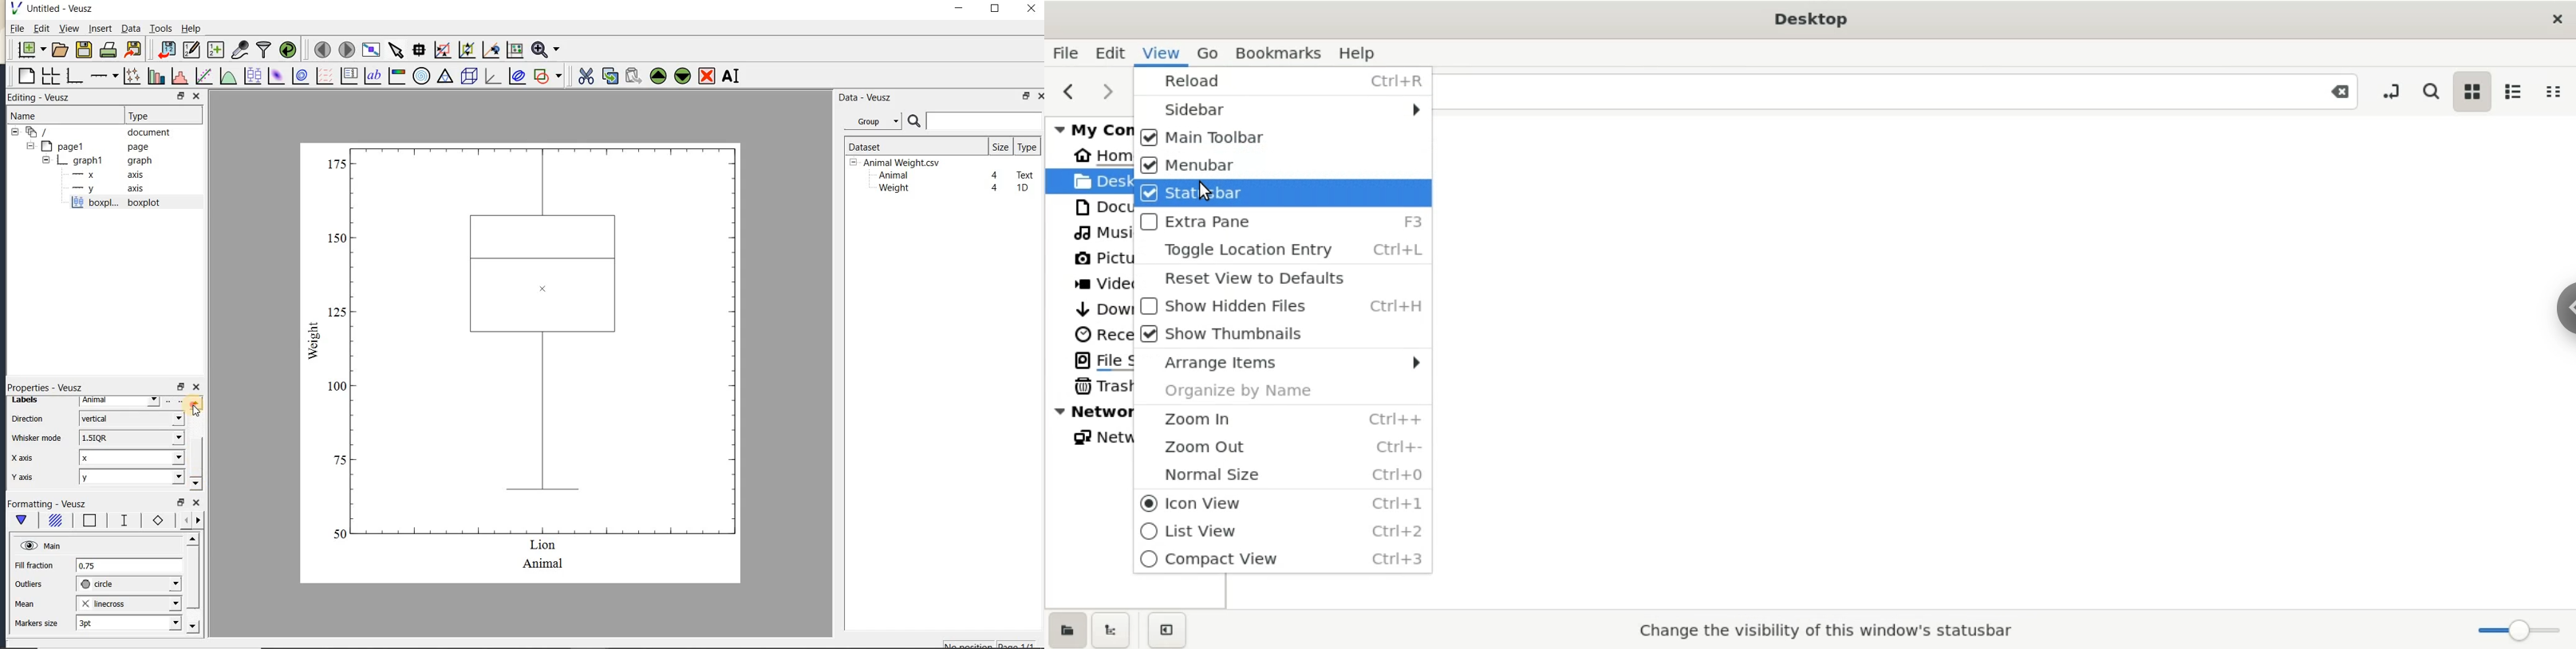 This screenshot has width=2576, height=672. What do you see at coordinates (191, 50) in the screenshot?
I see `edit and enter new datasets` at bounding box center [191, 50].